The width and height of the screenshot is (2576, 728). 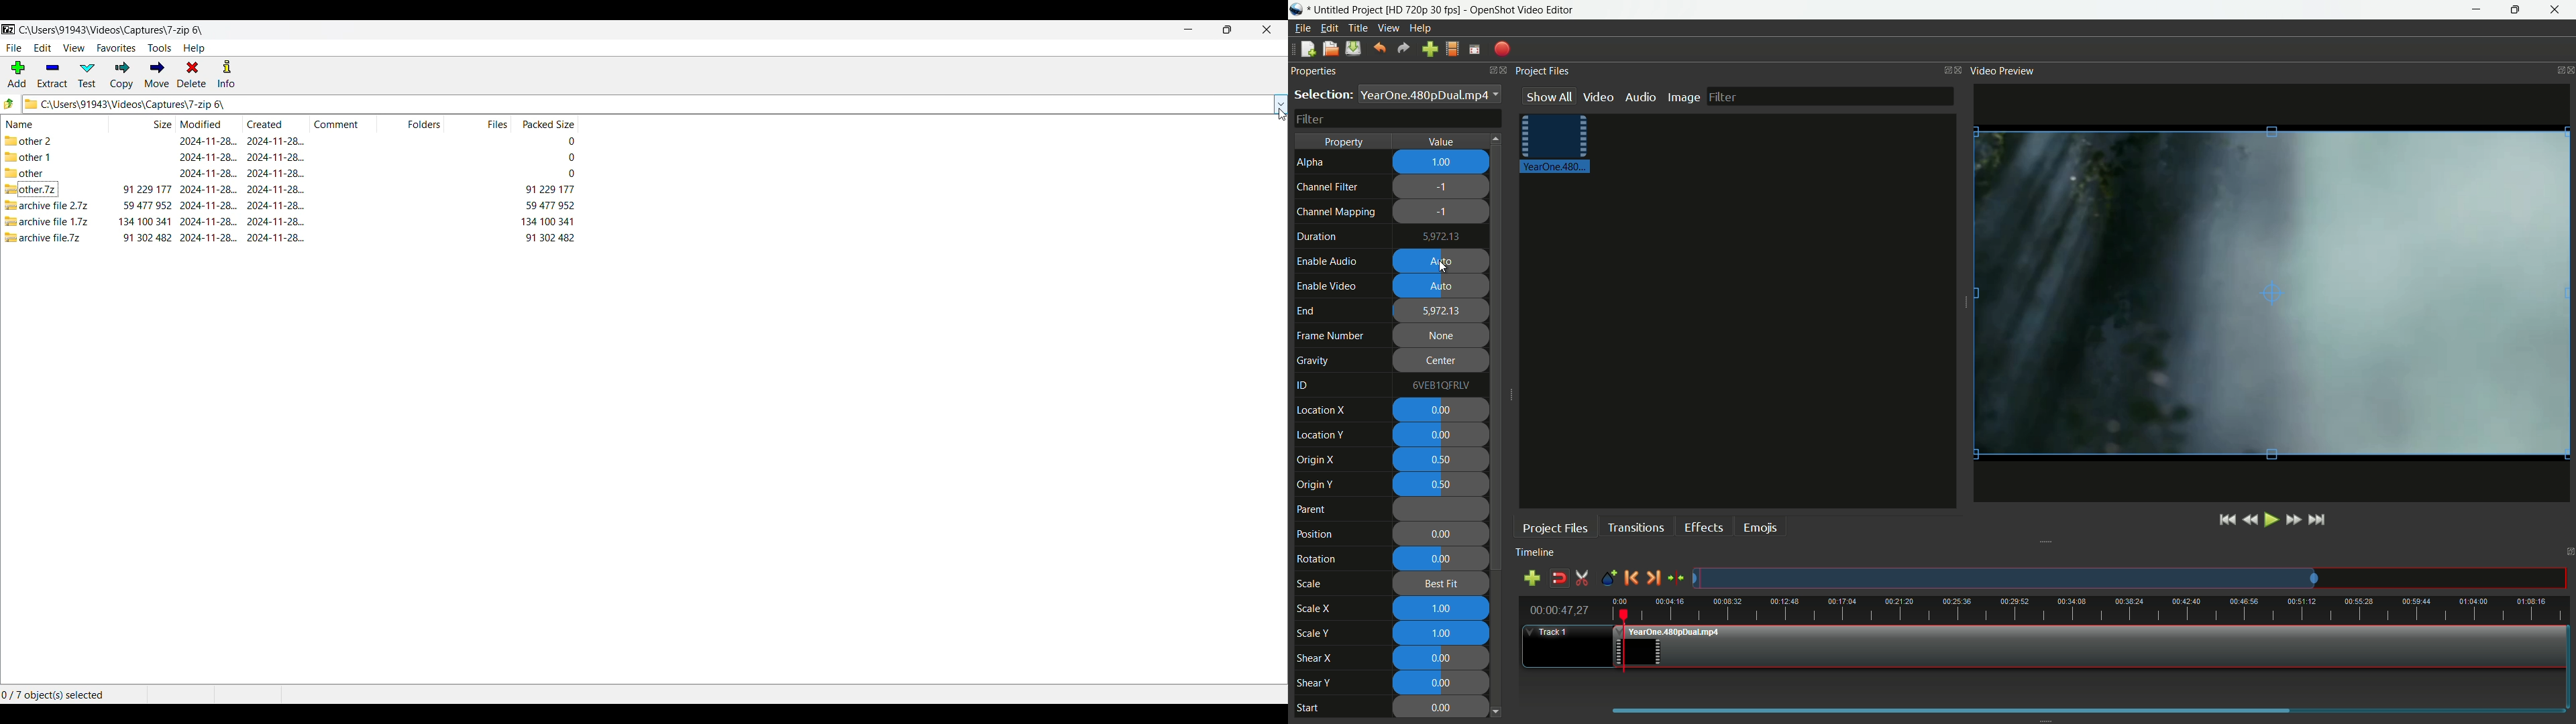 What do you see at coordinates (276, 173) in the screenshot?
I see `created date & time` at bounding box center [276, 173].